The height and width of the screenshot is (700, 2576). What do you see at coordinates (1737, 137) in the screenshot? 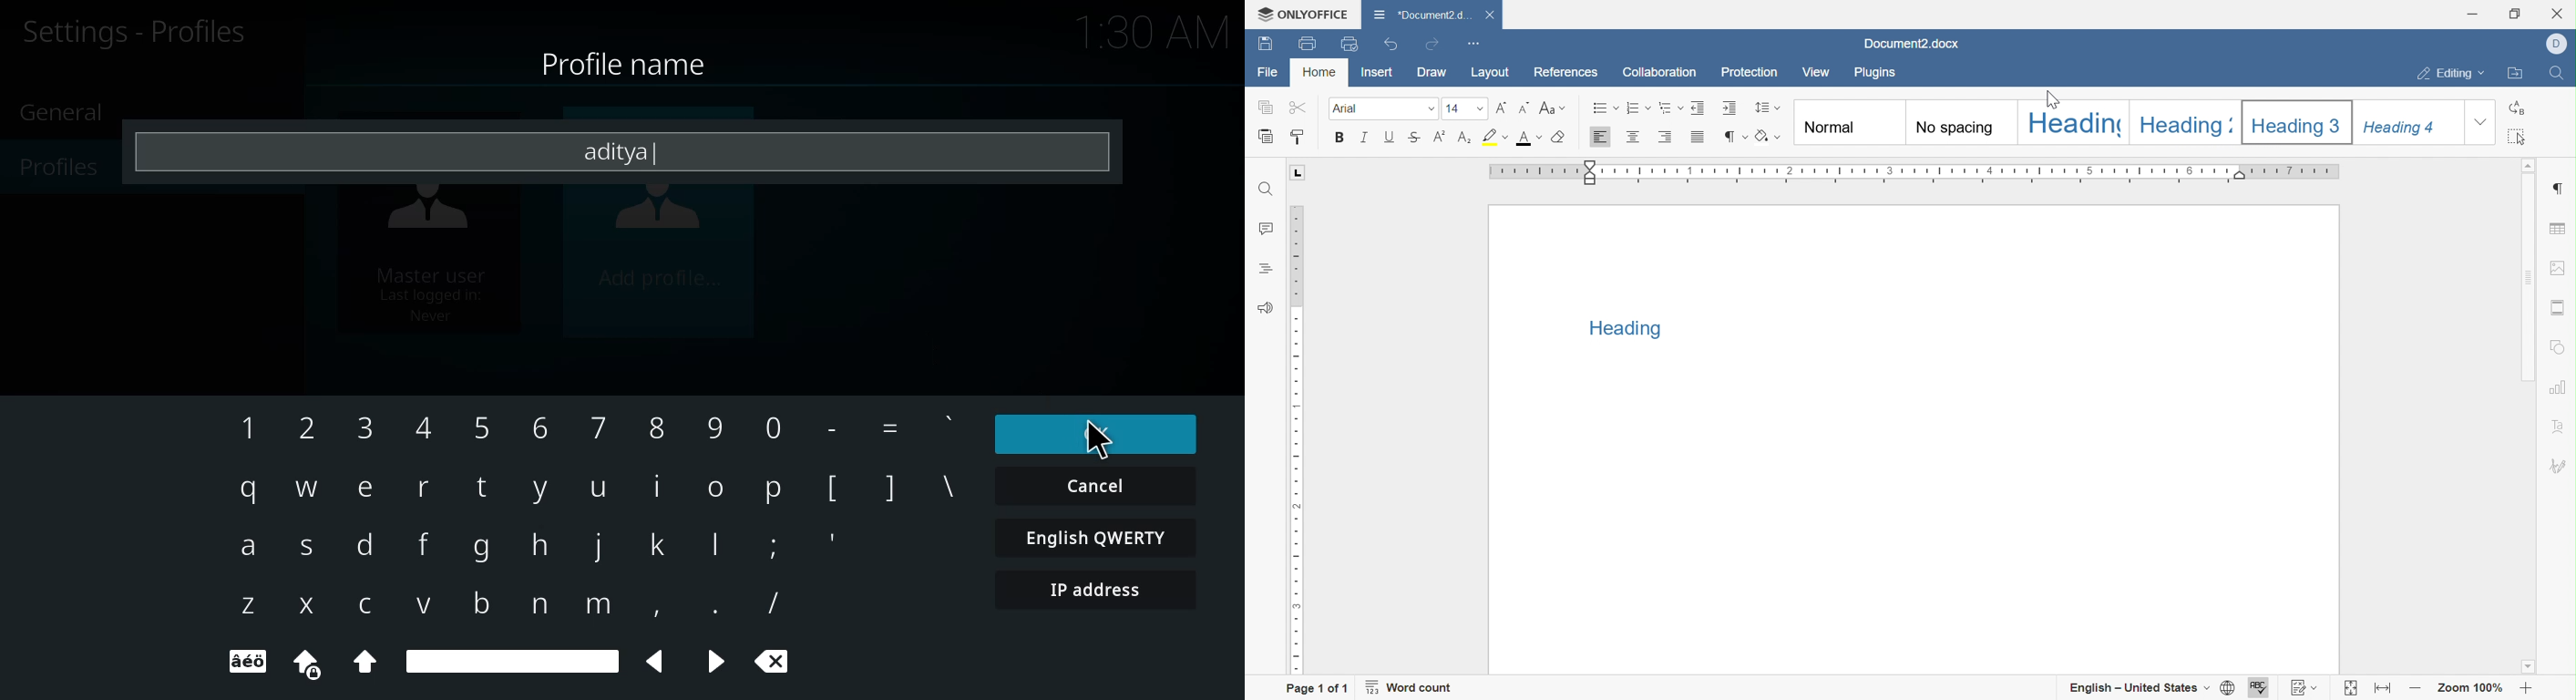
I see `Non printing characters` at bounding box center [1737, 137].